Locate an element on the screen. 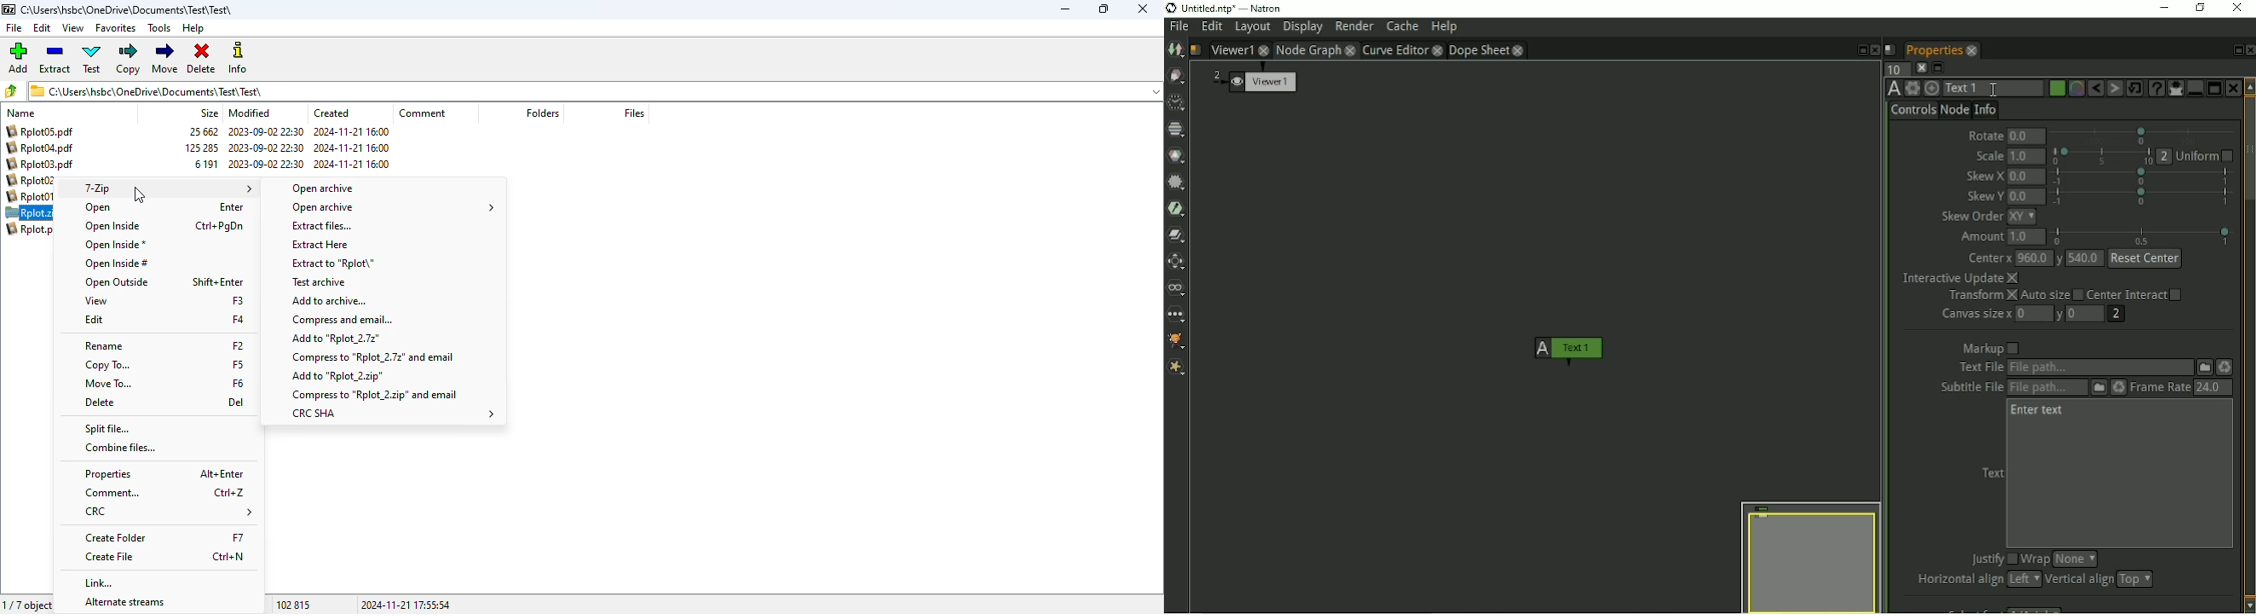 This screenshot has width=2268, height=616. Close is located at coordinates (2233, 88).